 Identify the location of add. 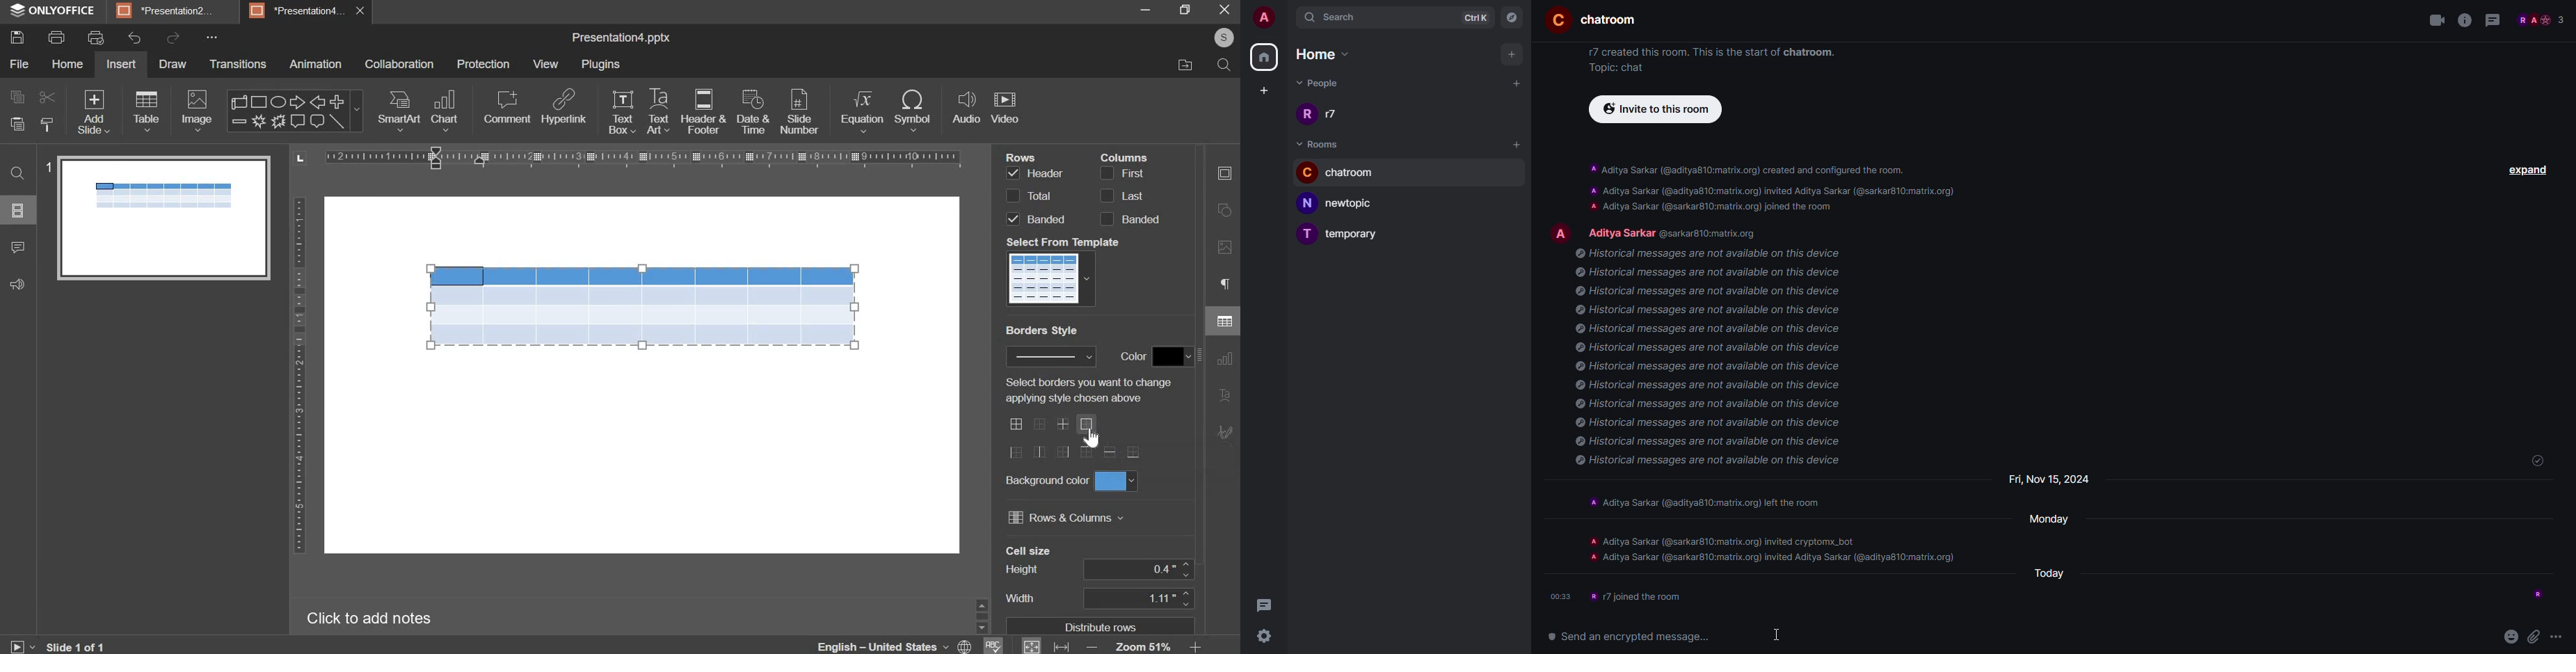
(1518, 82).